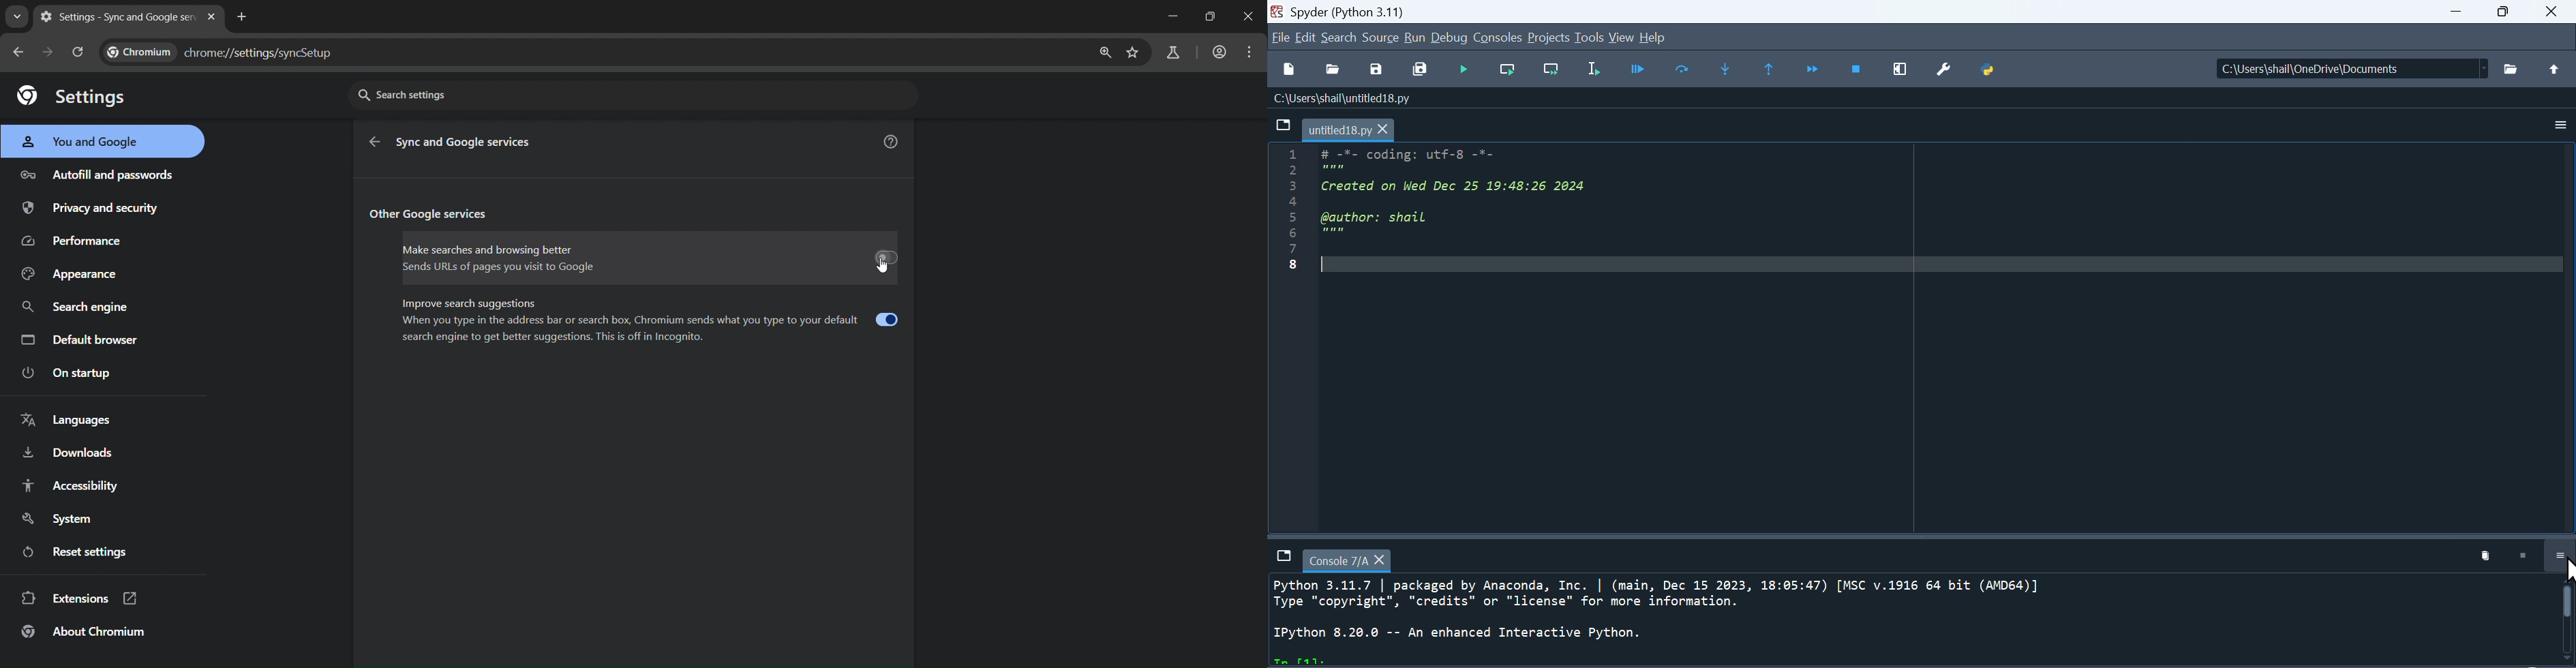 This screenshot has height=672, width=2576. What do you see at coordinates (2568, 573) in the screenshot?
I see `cursor` at bounding box center [2568, 573].